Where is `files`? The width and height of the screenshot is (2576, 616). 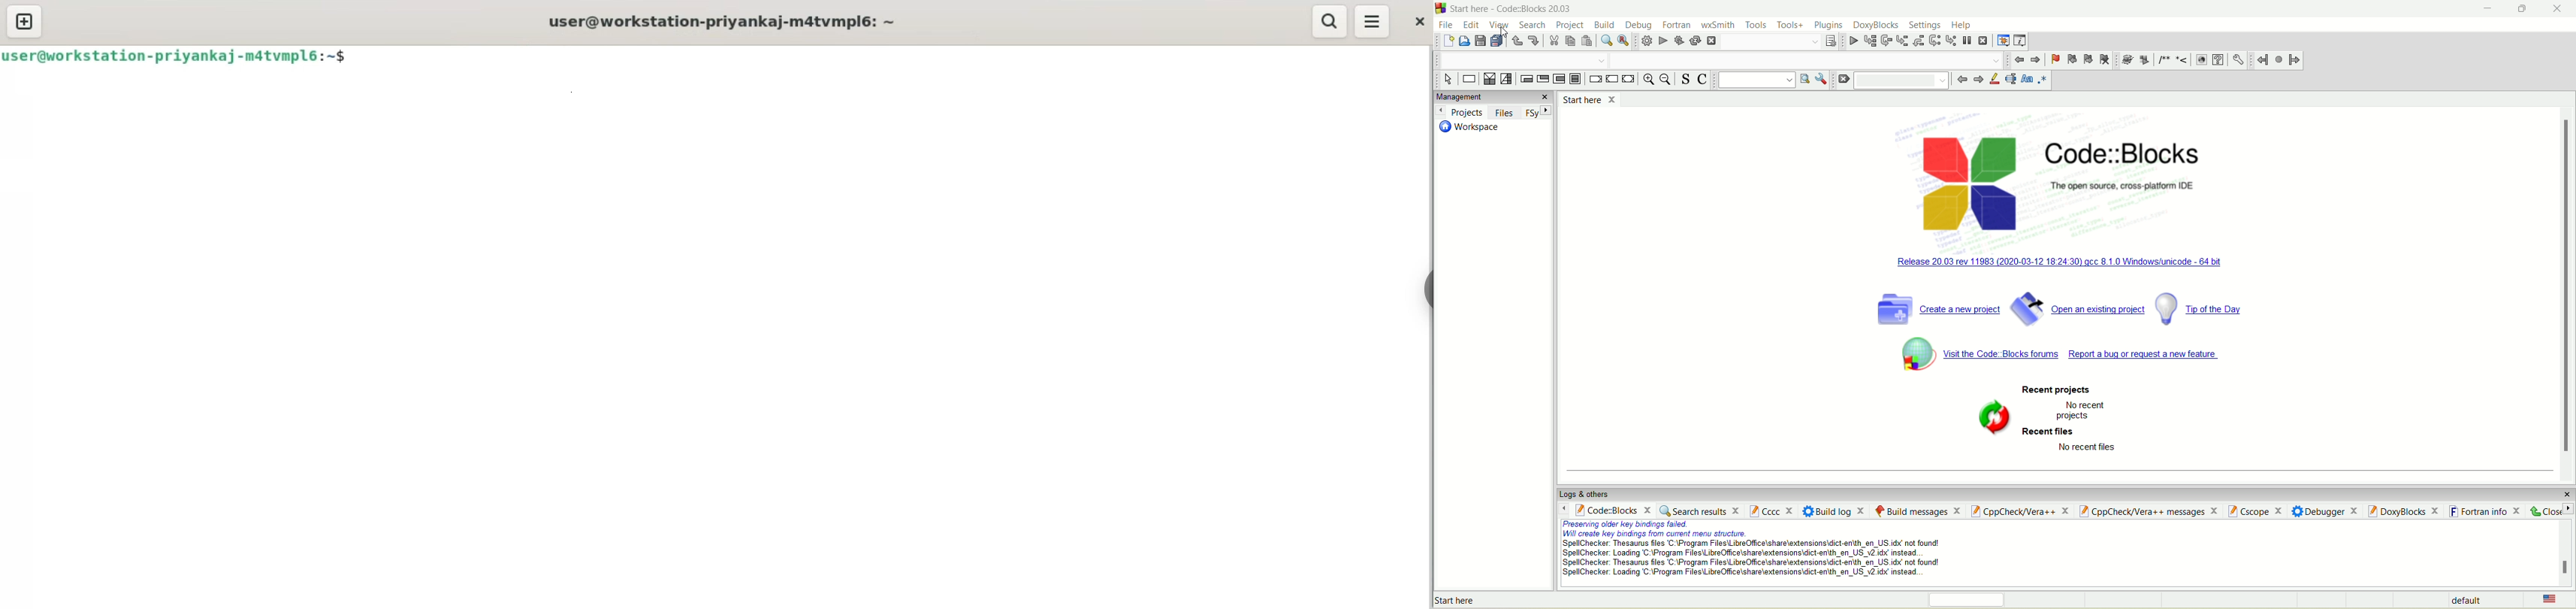
files is located at coordinates (1503, 111).